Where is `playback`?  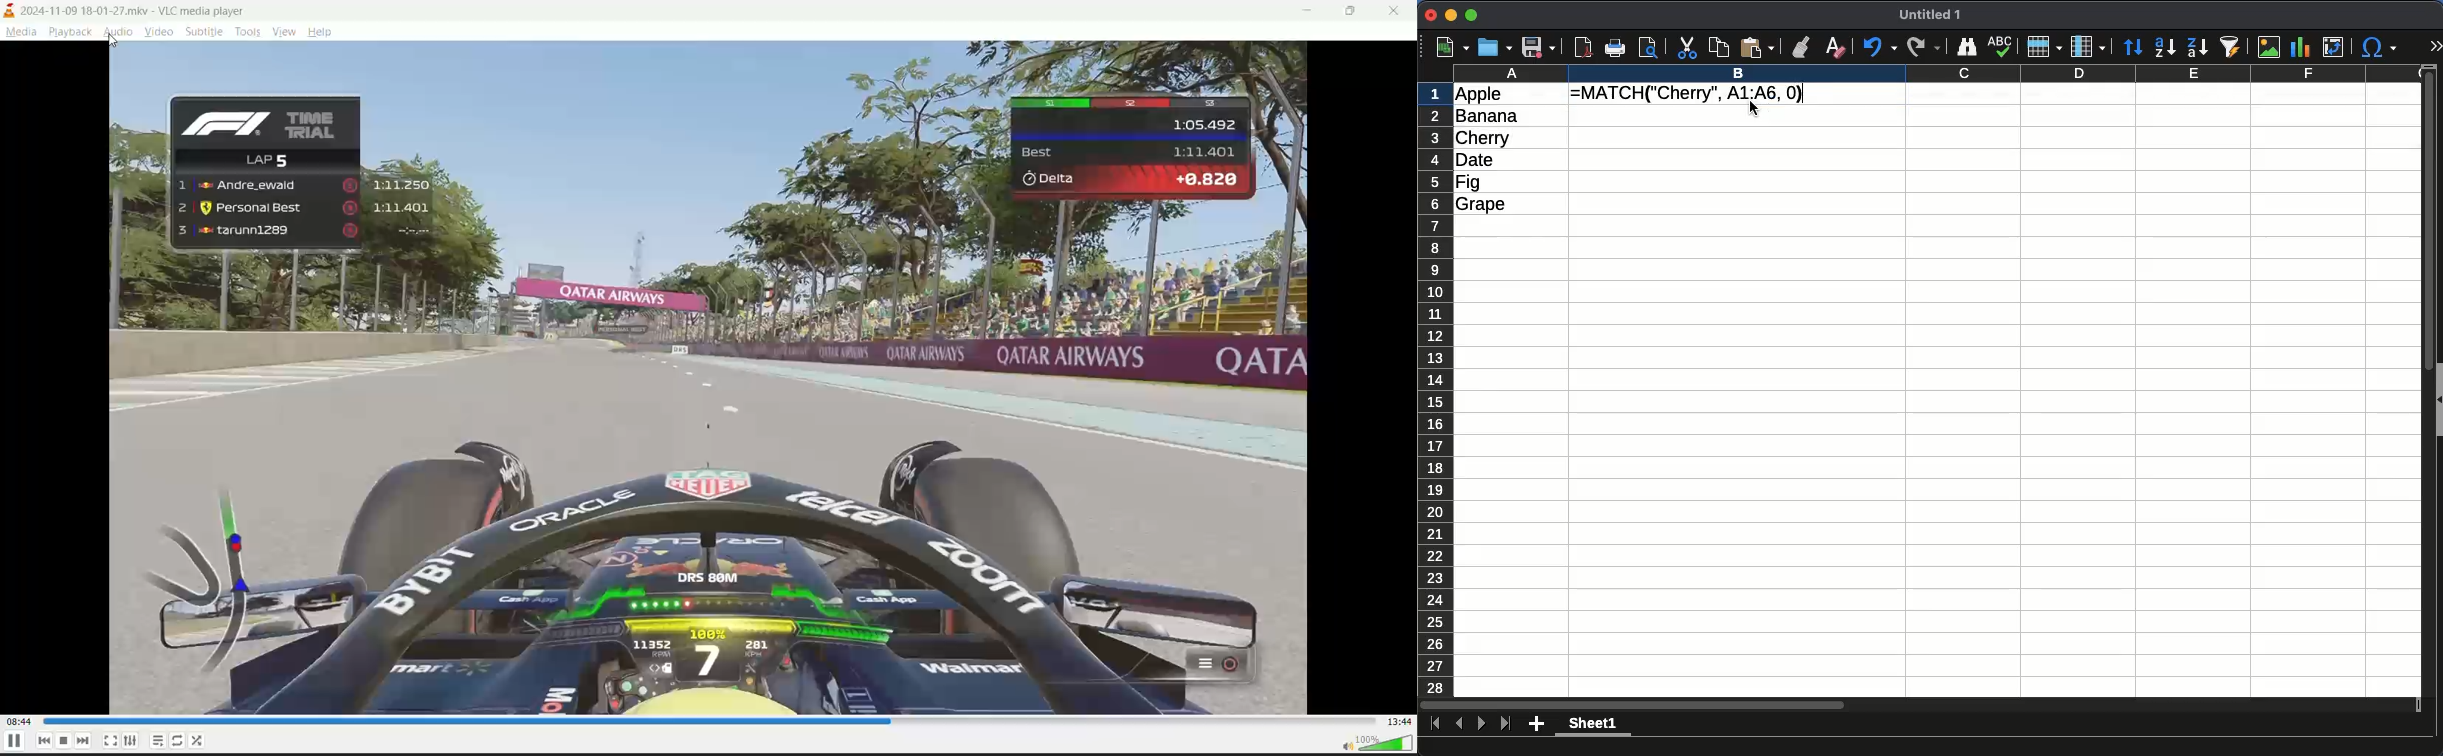
playback is located at coordinates (70, 32).